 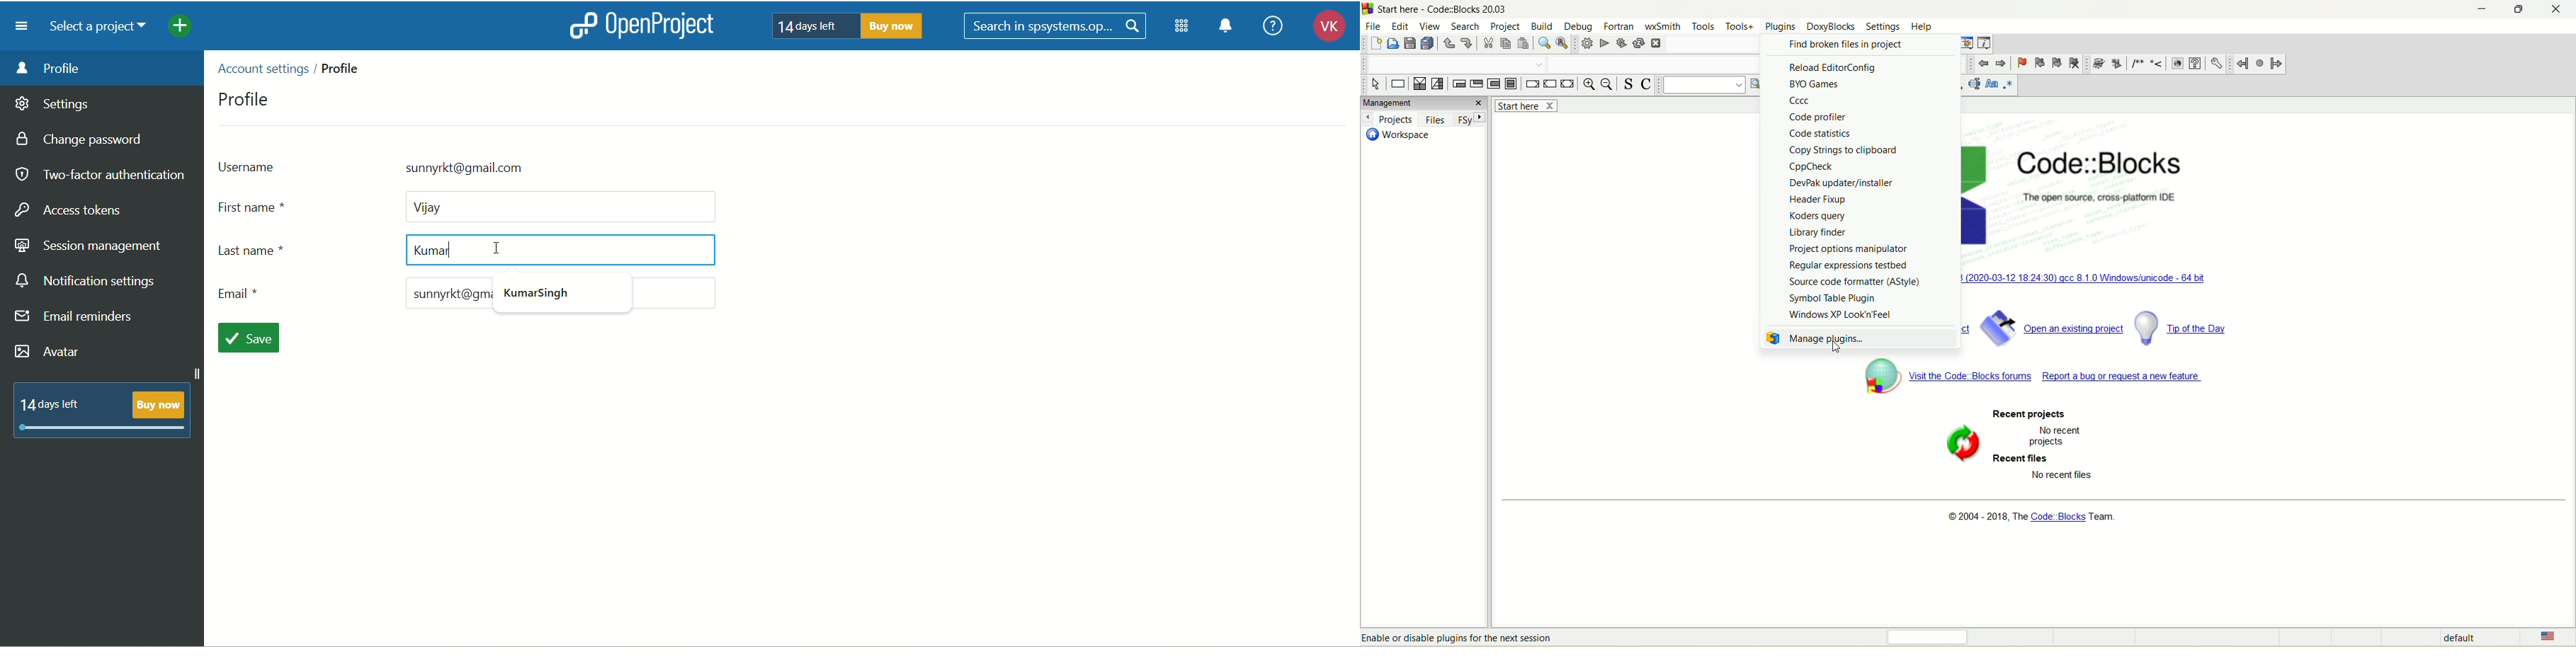 What do you see at coordinates (1607, 85) in the screenshot?
I see `zoom out` at bounding box center [1607, 85].